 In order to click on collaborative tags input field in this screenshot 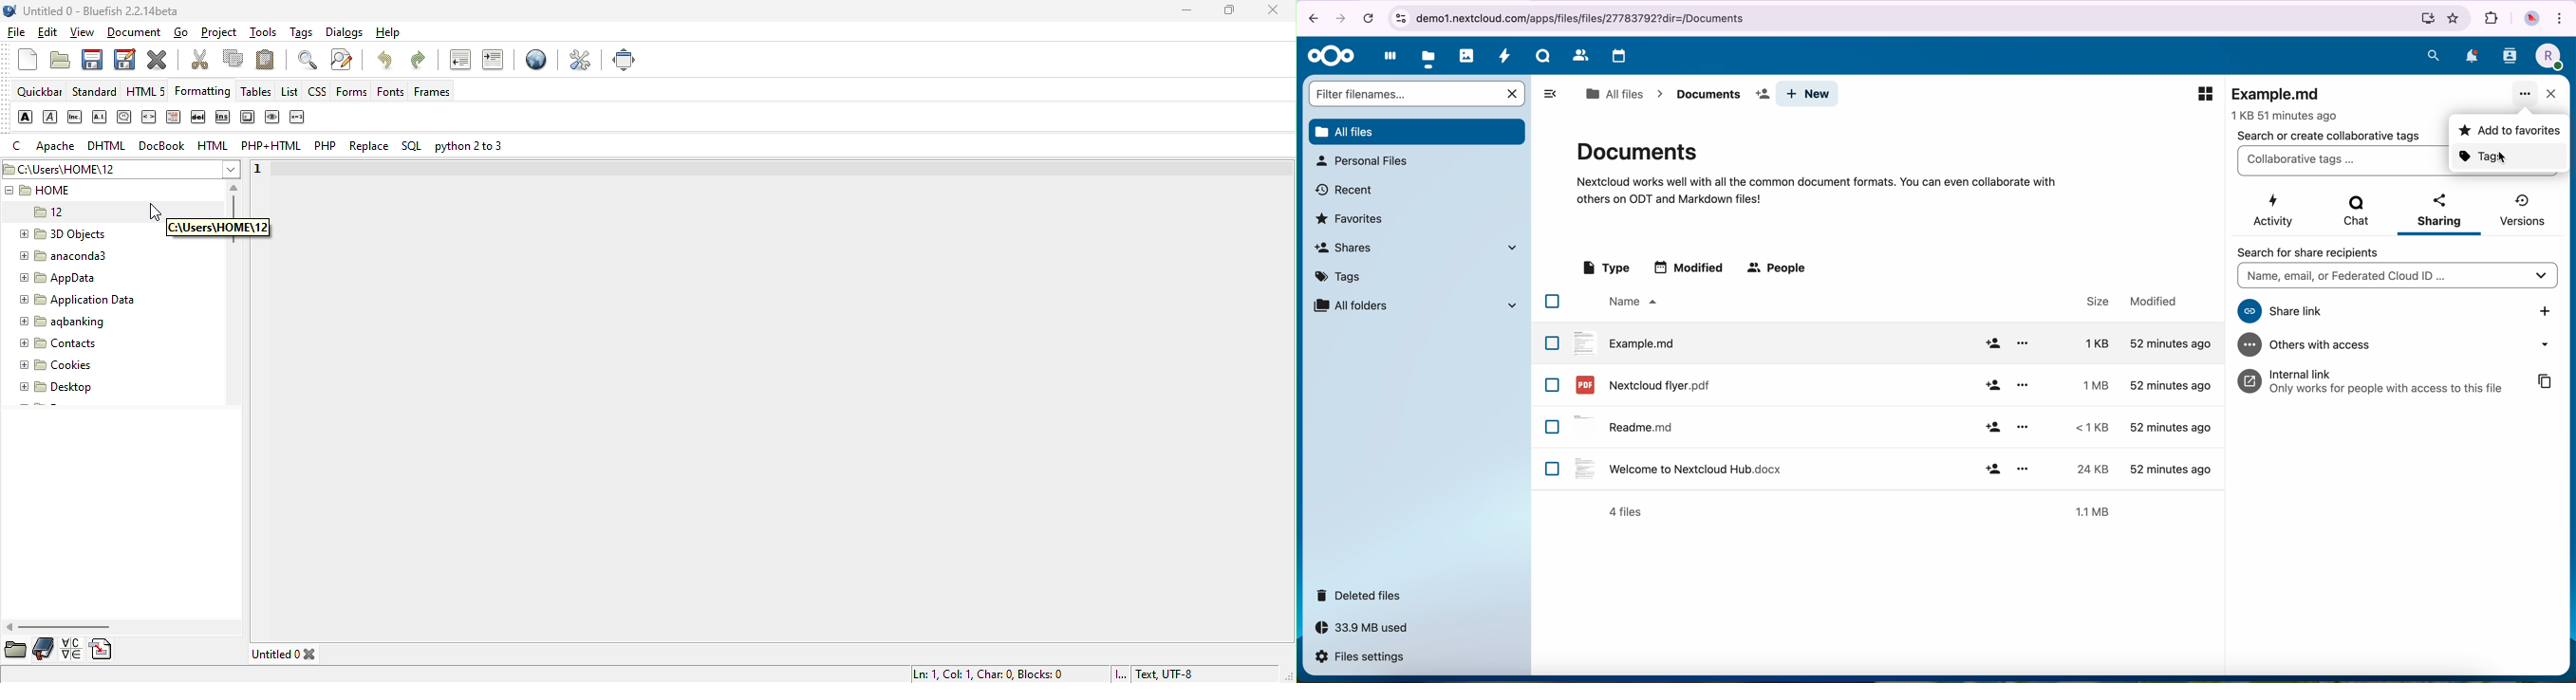, I will do `click(2341, 161)`.